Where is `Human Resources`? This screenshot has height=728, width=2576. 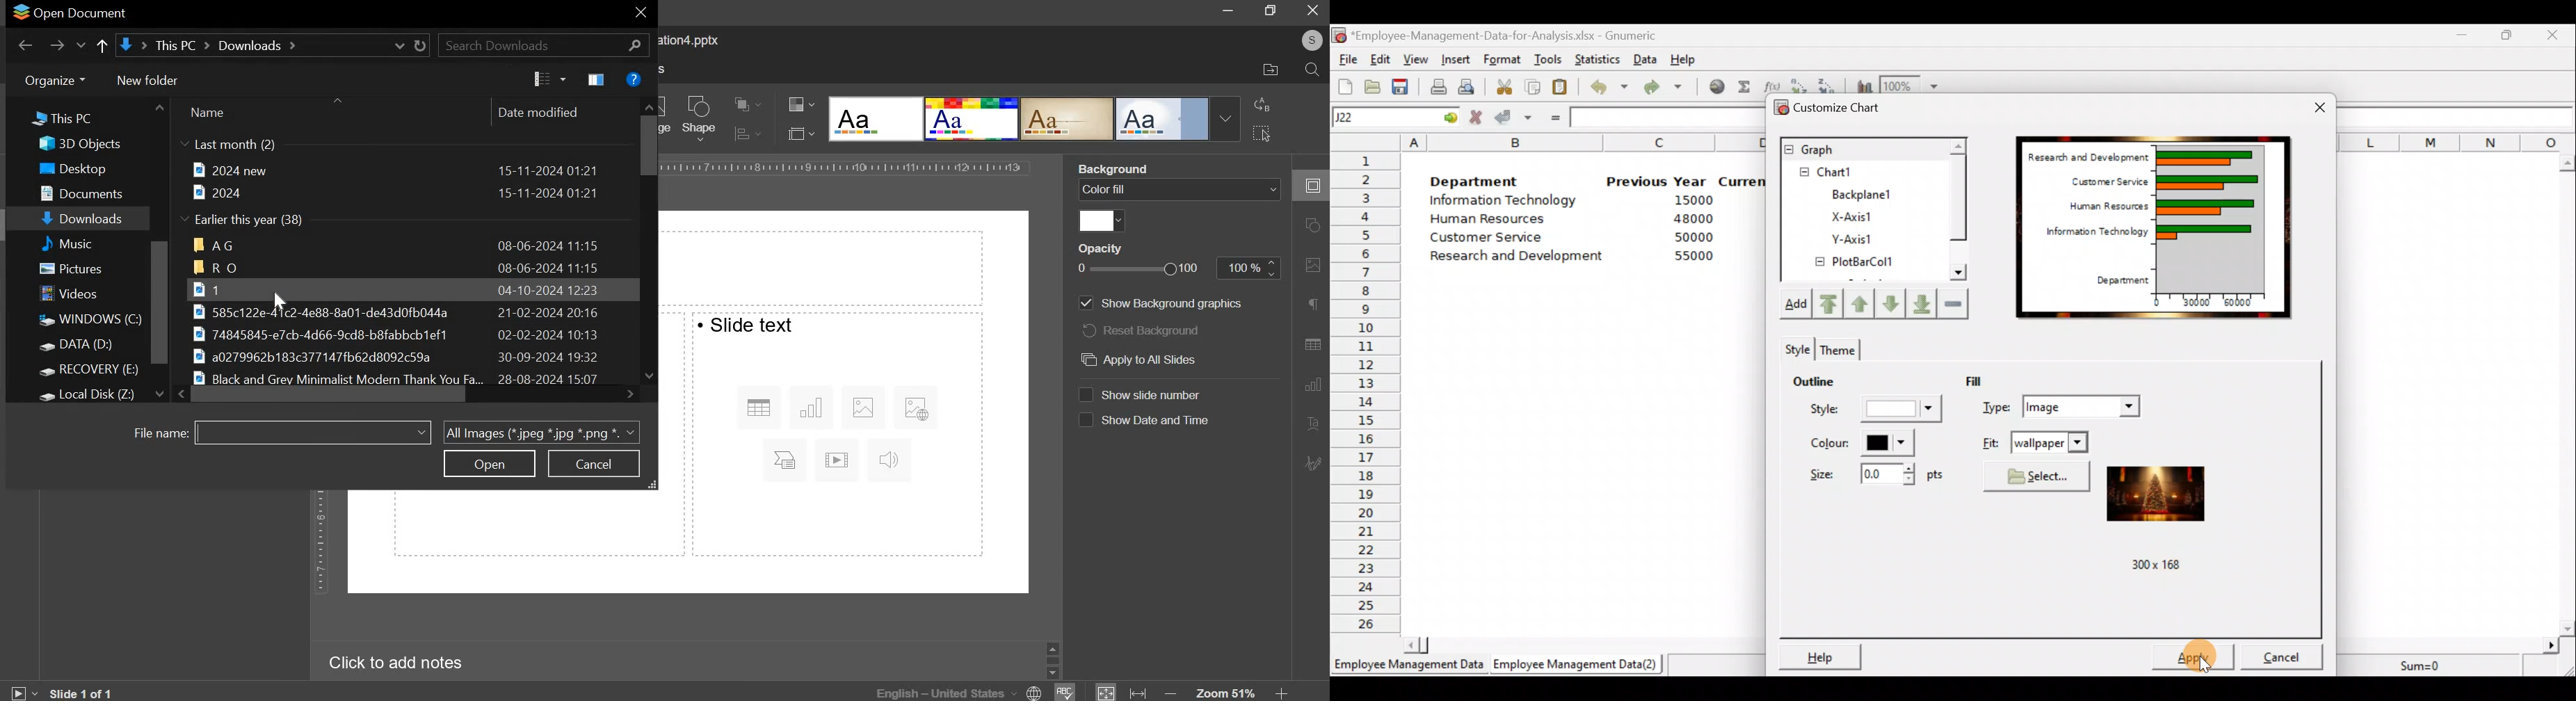 Human Resources is located at coordinates (2100, 207).